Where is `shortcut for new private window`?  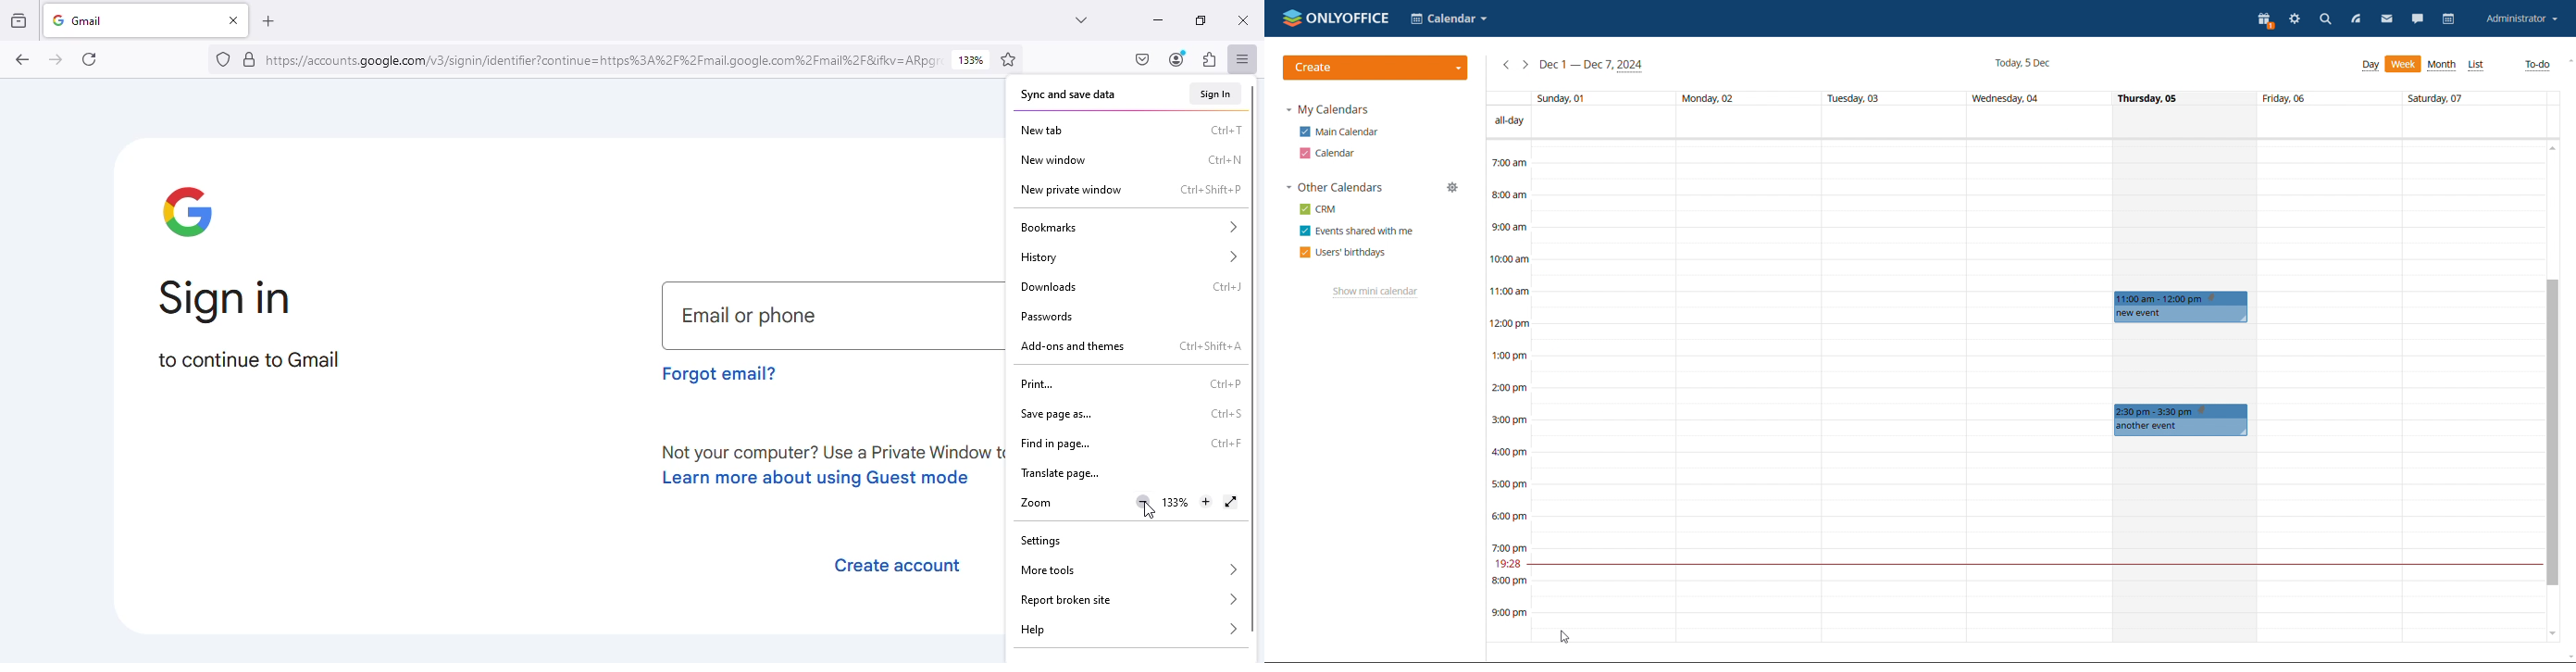
shortcut for new private window is located at coordinates (1211, 191).